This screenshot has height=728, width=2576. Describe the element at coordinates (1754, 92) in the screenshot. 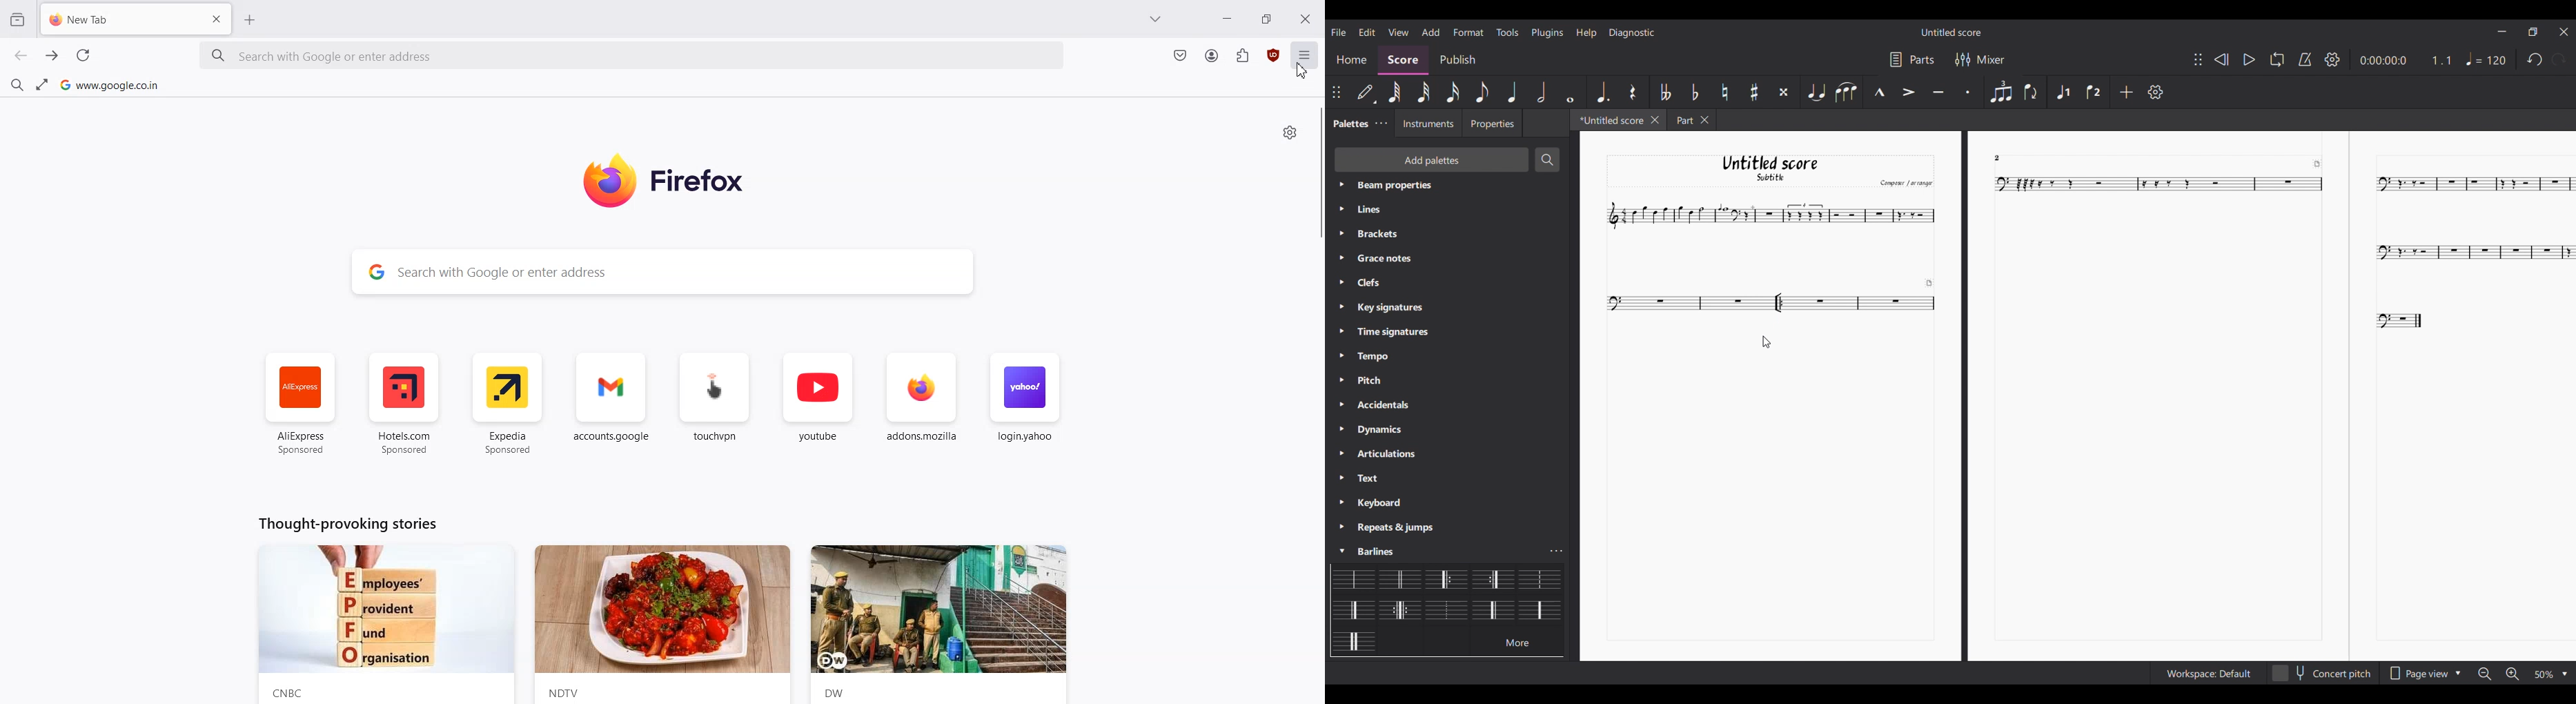

I see `Toggle sharp` at that location.